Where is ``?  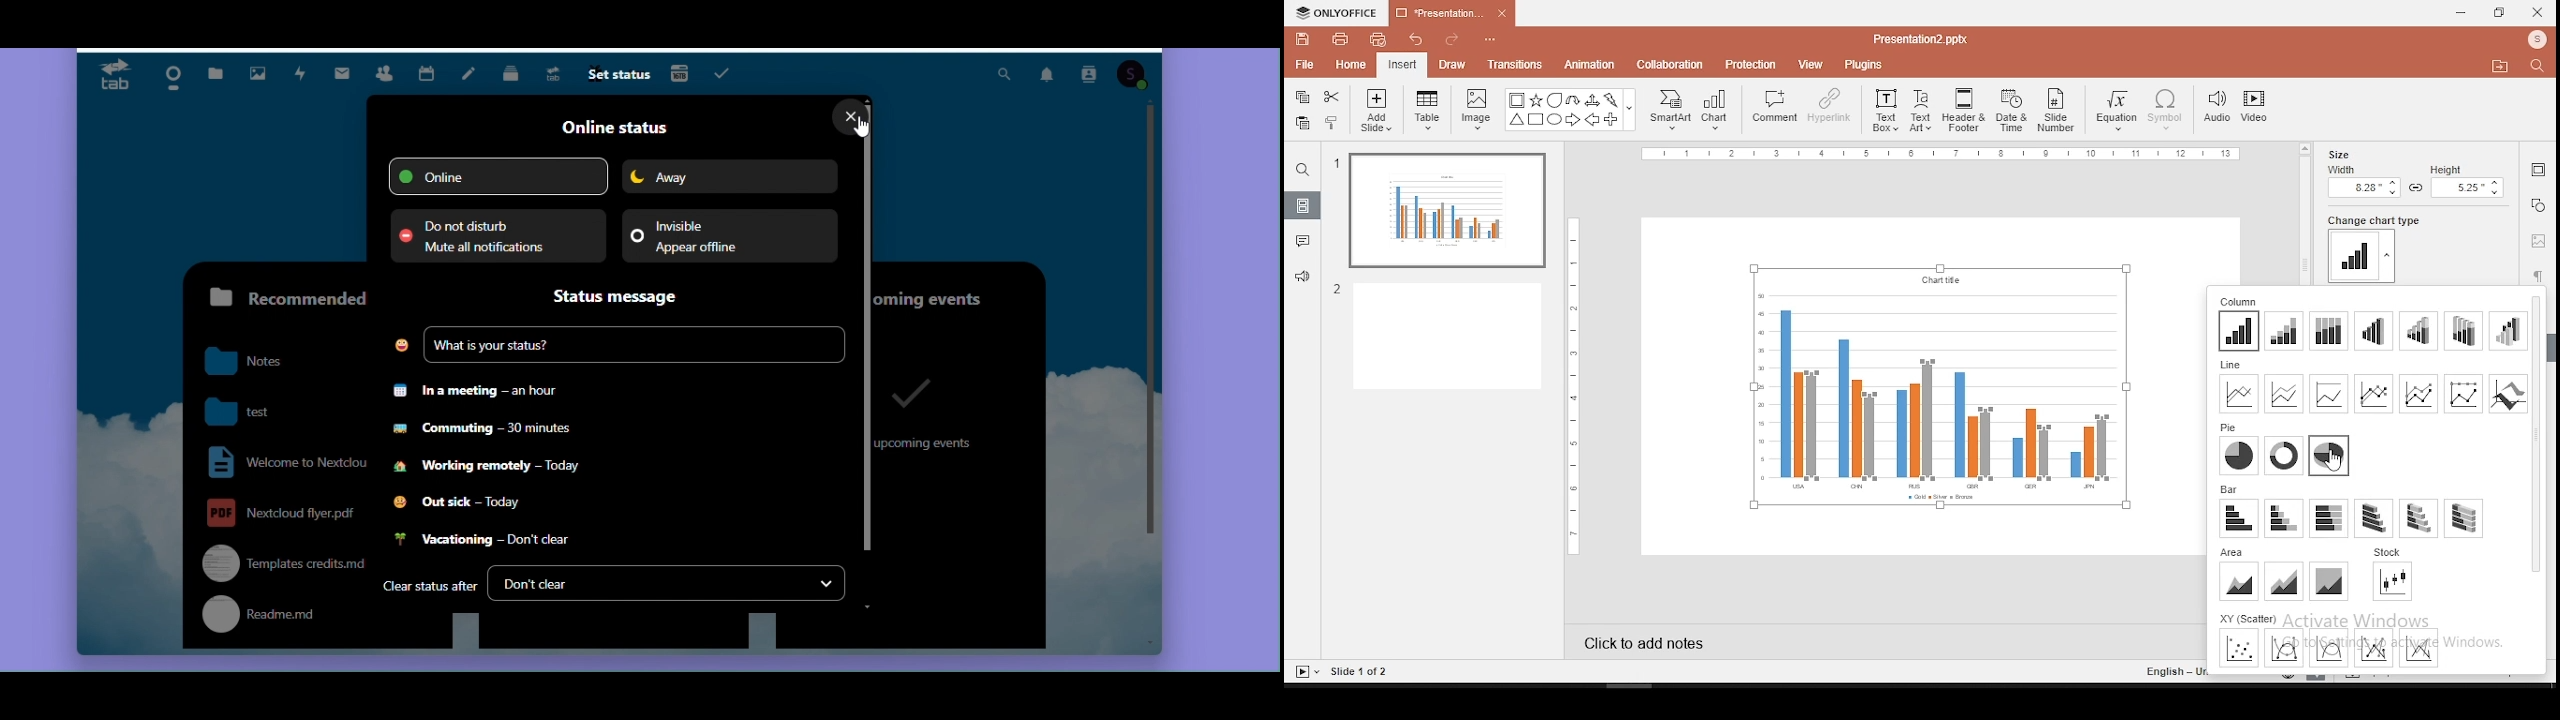
 is located at coordinates (111, 82).